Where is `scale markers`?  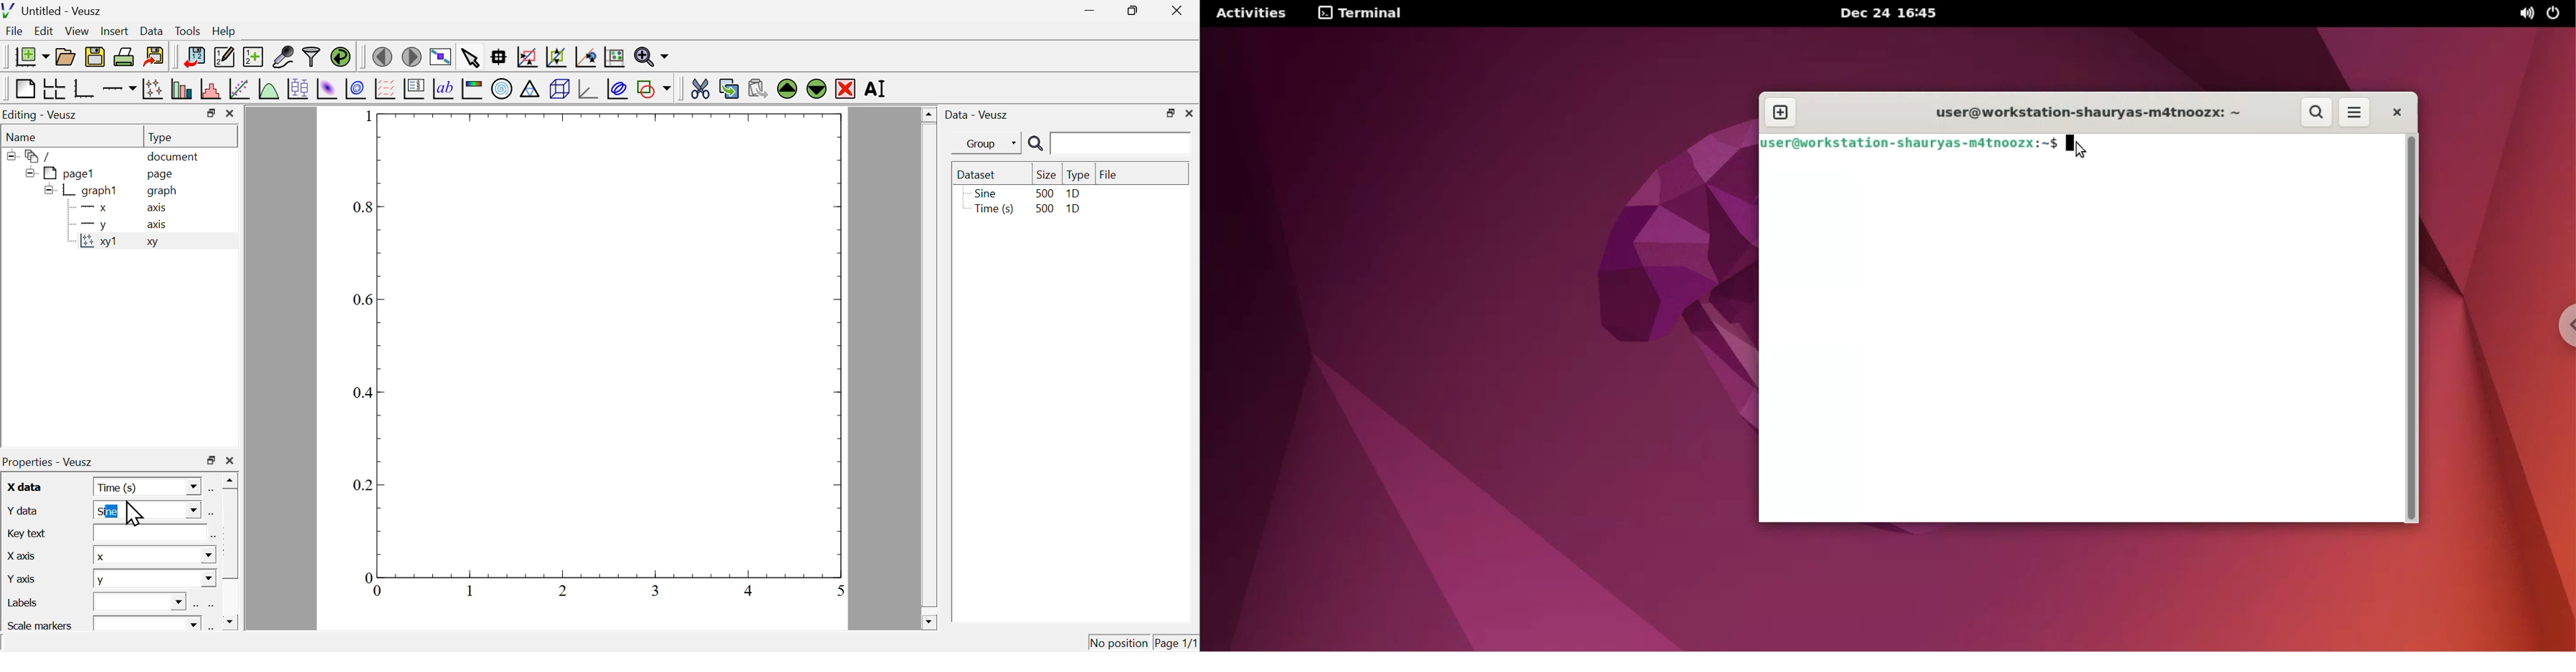 scale markers is located at coordinates (42, 624).